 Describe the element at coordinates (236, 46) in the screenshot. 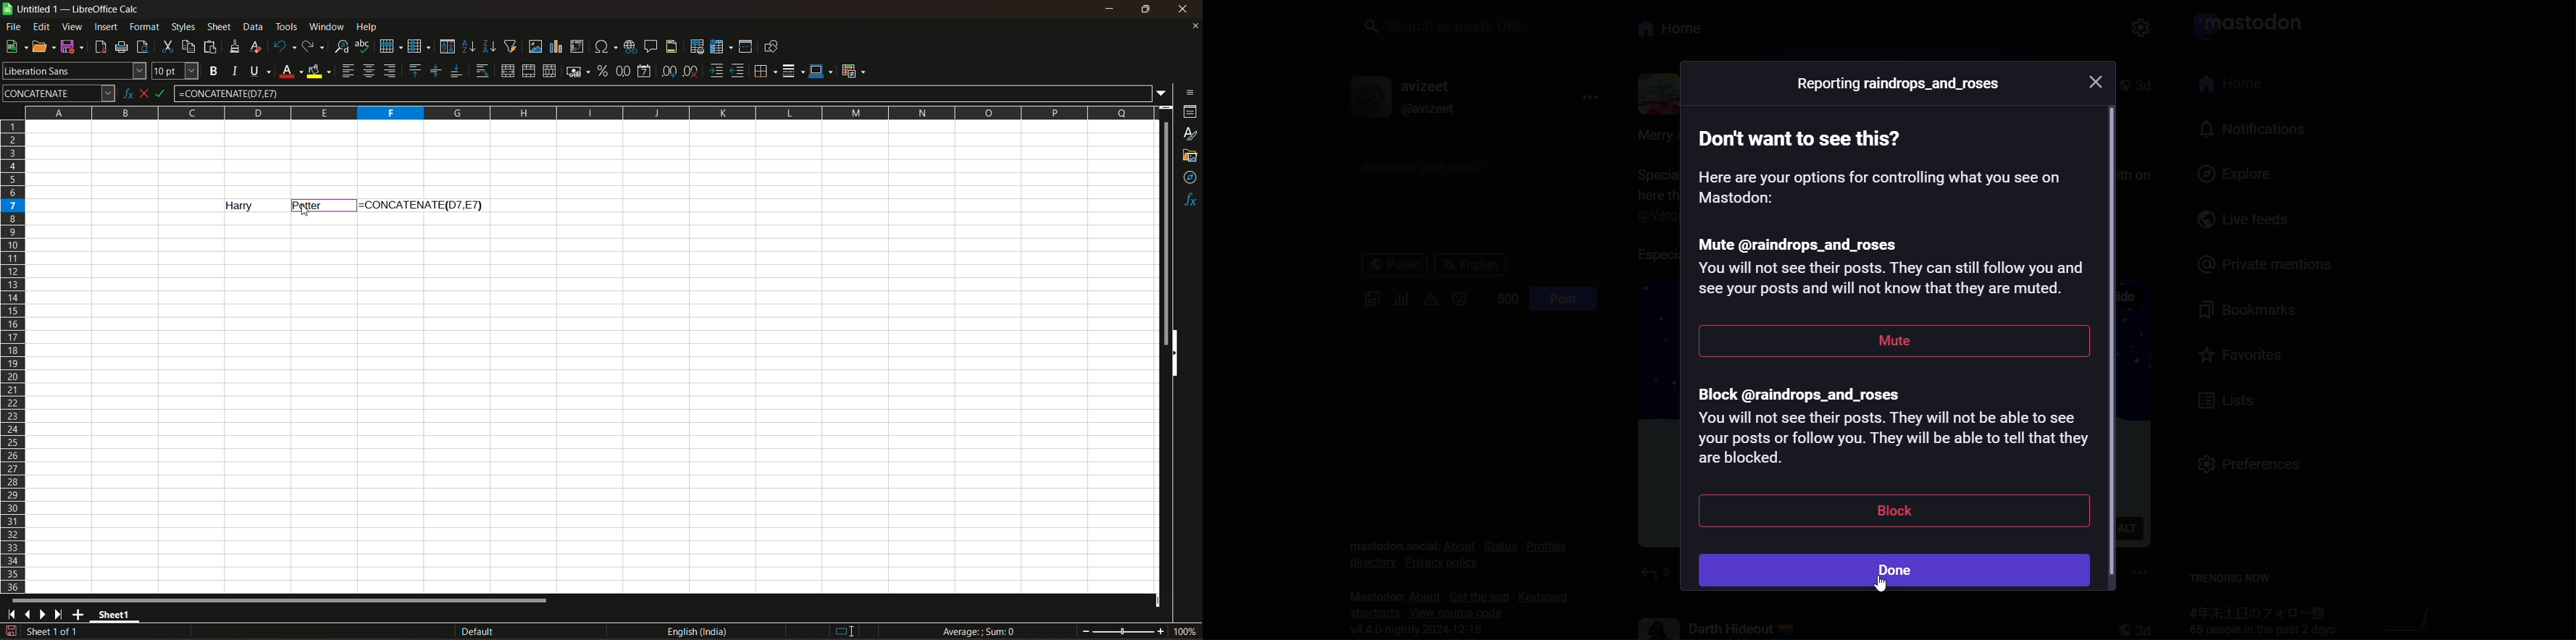

I see `clone formatting` at that location.